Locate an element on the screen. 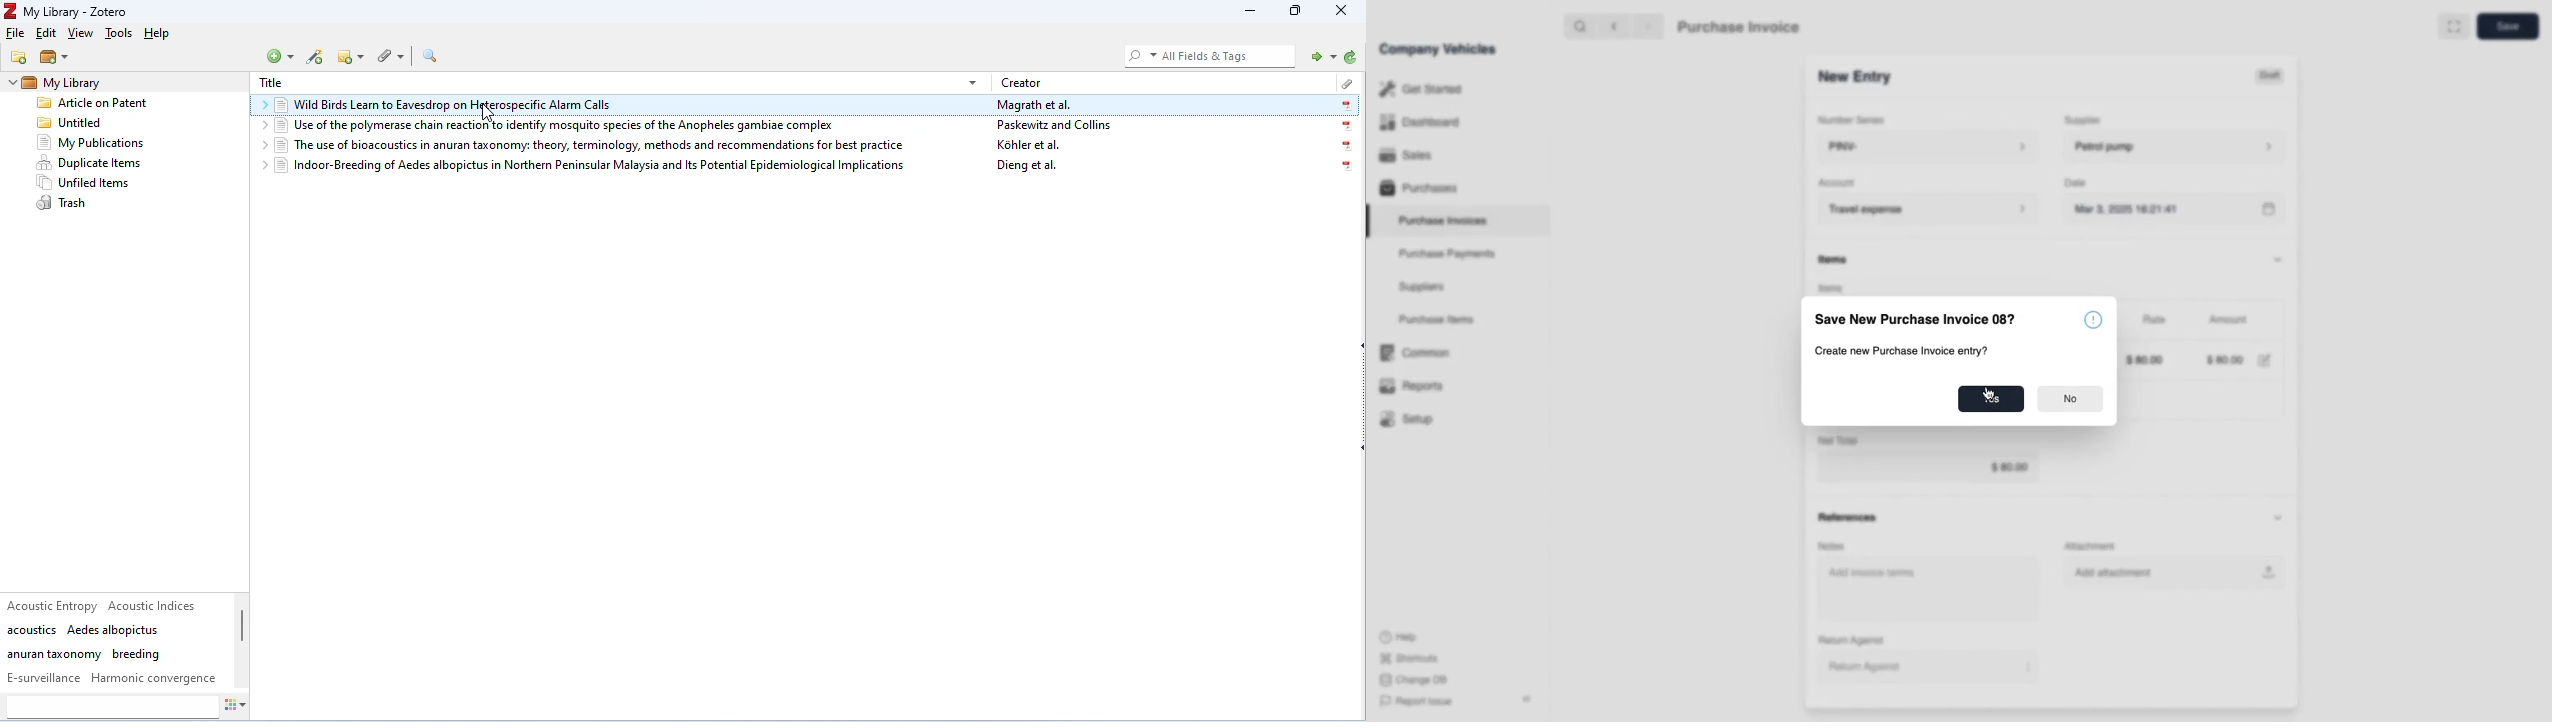 The height and width of the screenshot is (728, 2576). drop down is located at coordinates (264, 107).